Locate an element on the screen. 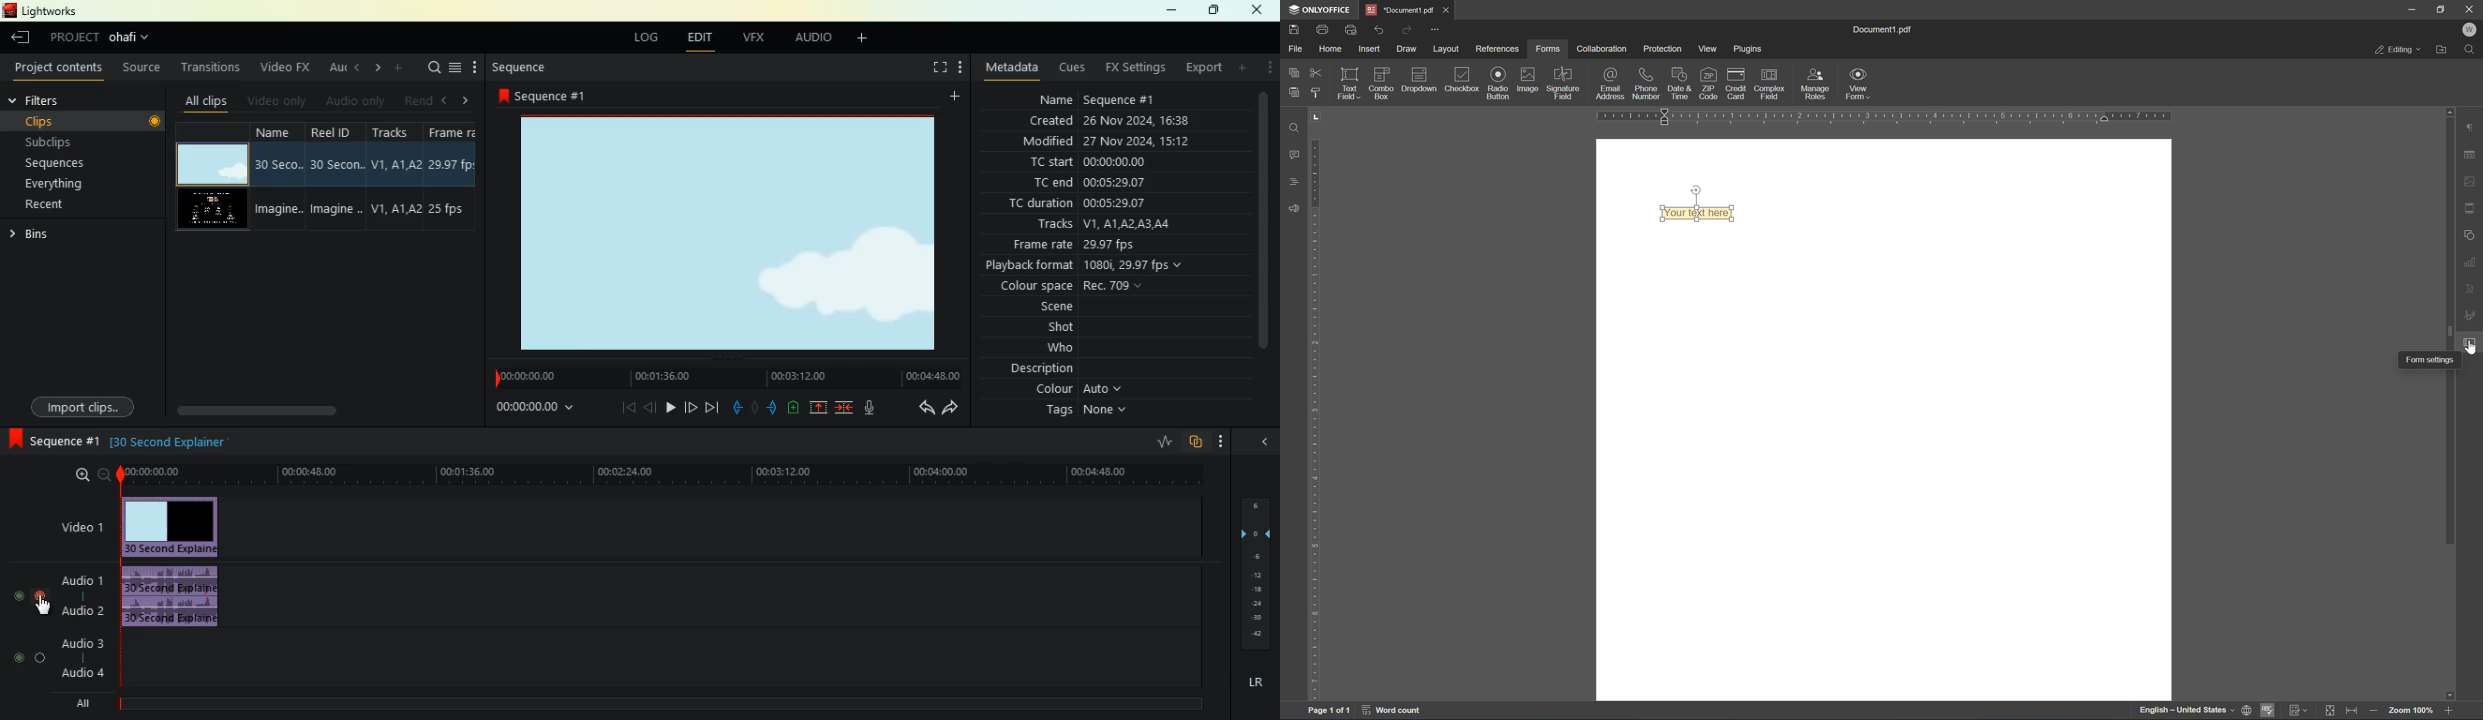  shape settings is located at coordinates (2469, 234).